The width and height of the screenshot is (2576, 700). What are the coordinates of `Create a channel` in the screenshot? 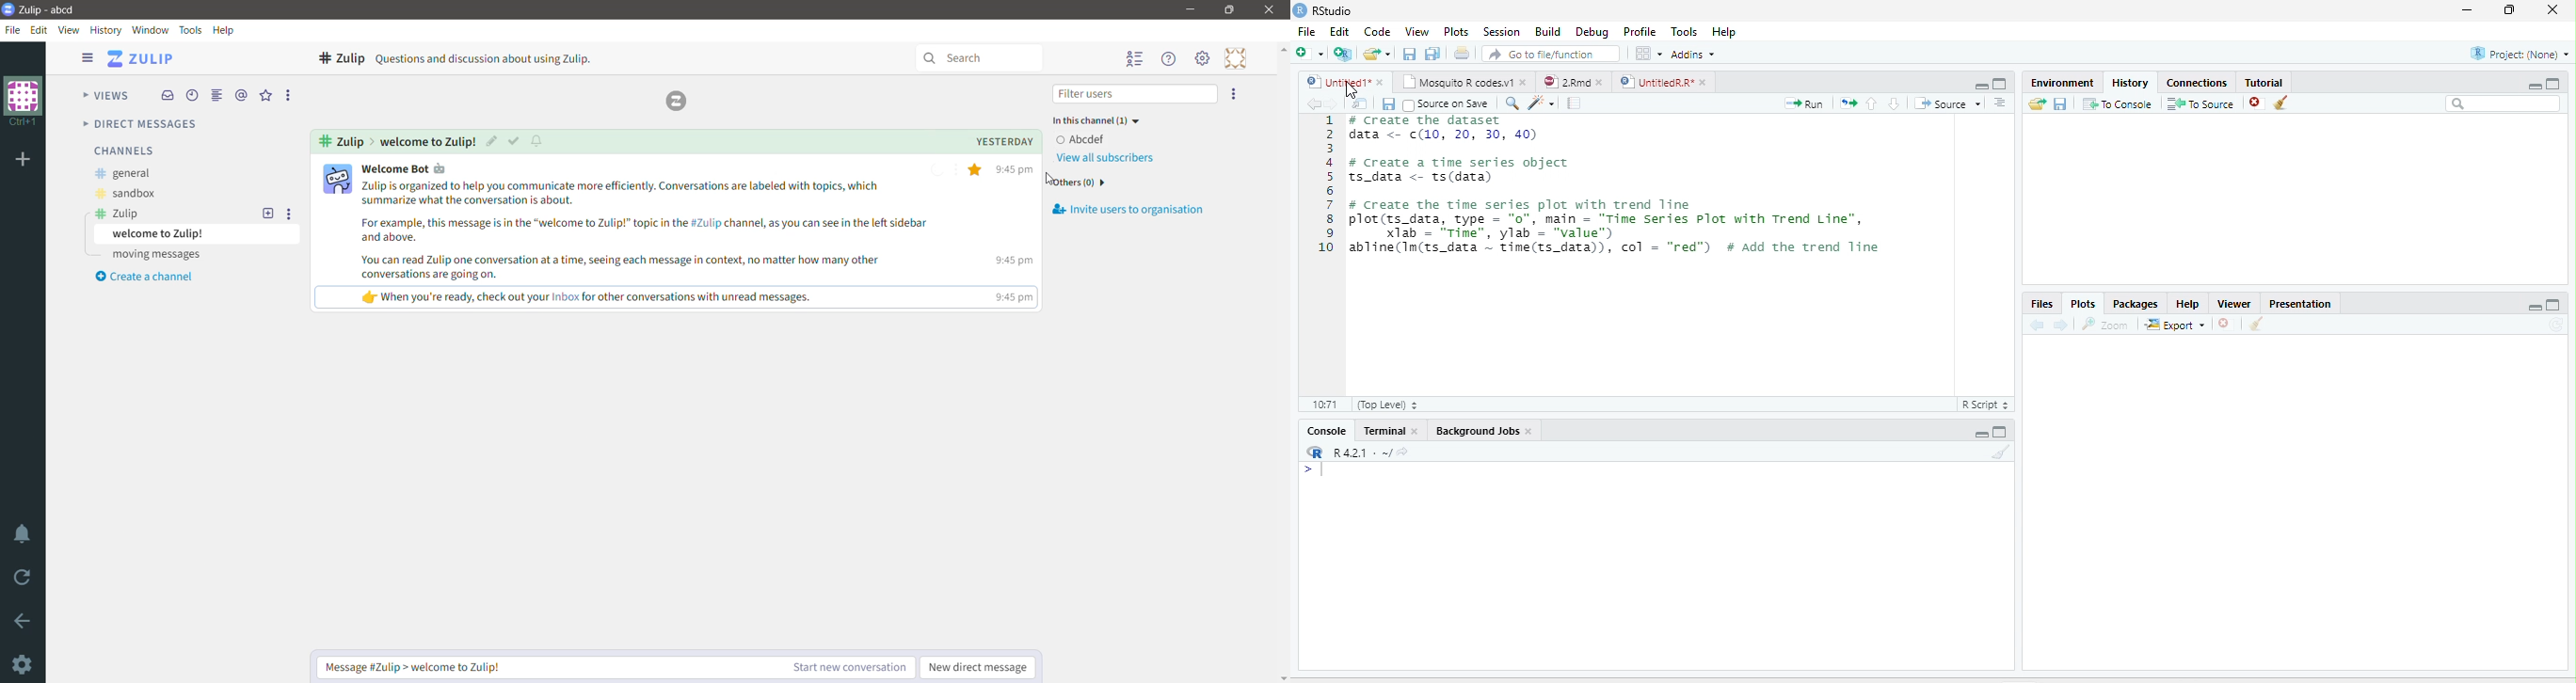 It's located at (145, 278).